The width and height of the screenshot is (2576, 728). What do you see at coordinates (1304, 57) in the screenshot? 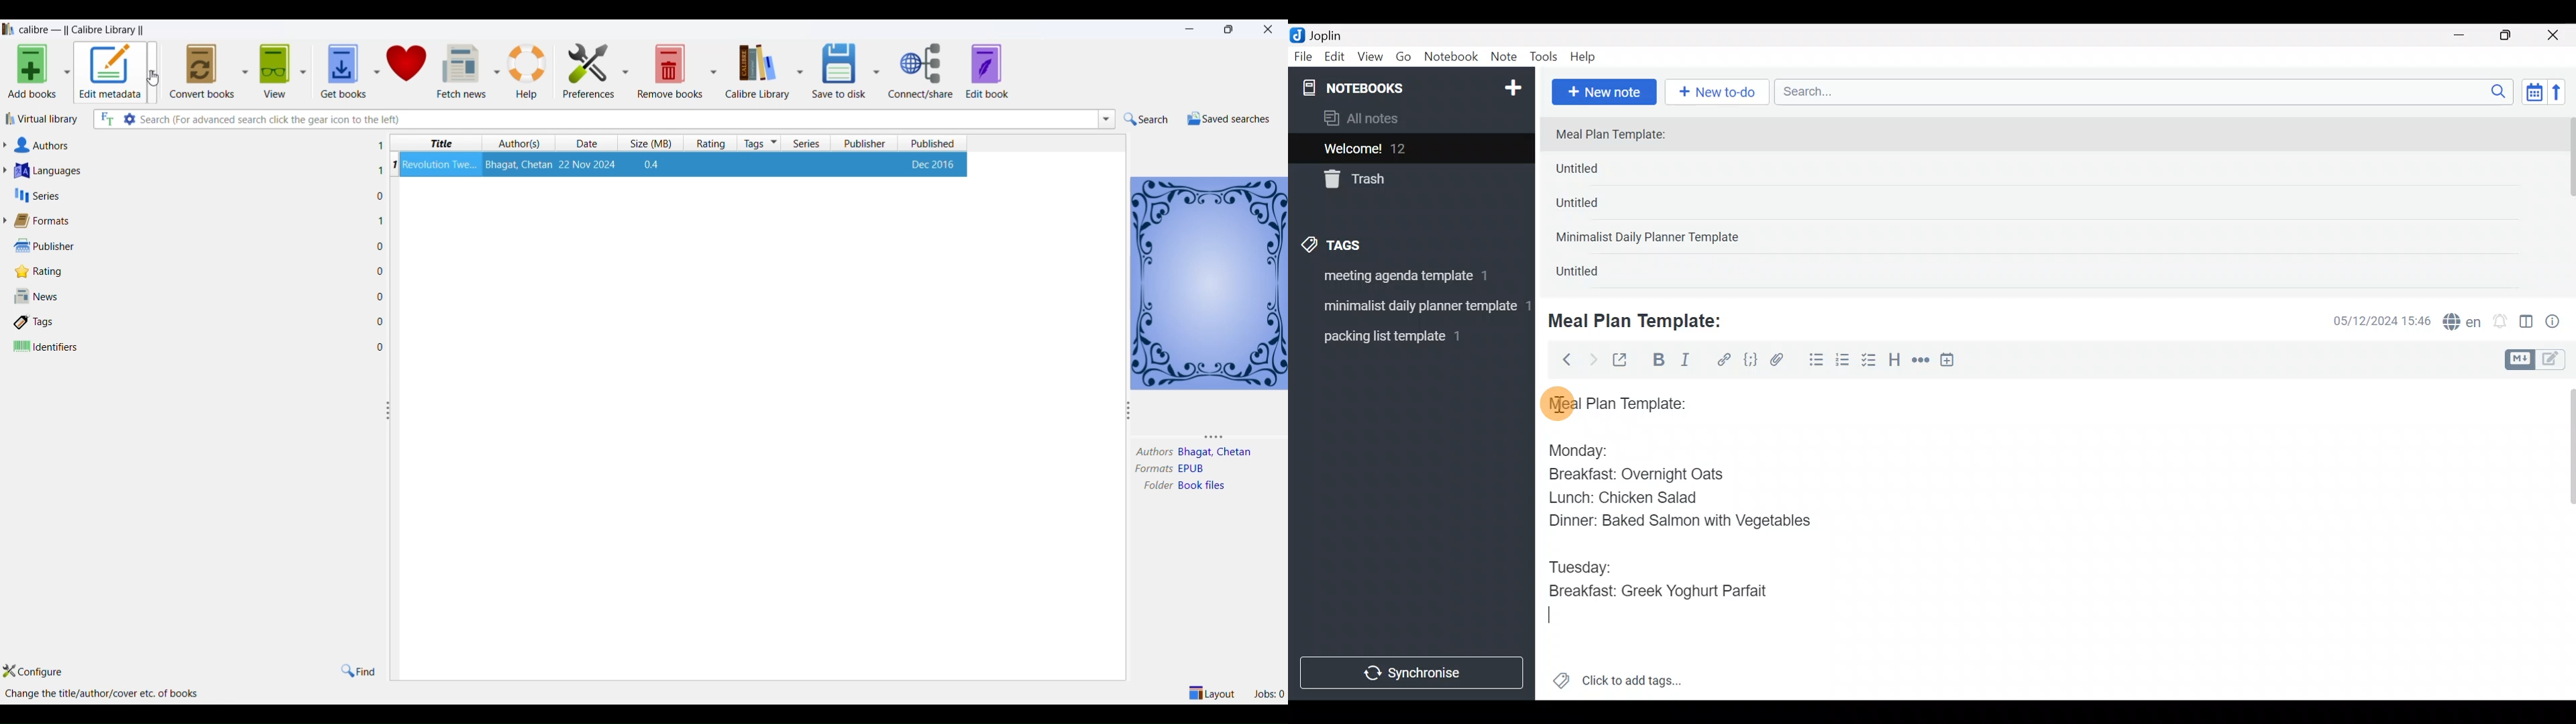
I see `File` at bounding box center [1304, 57].